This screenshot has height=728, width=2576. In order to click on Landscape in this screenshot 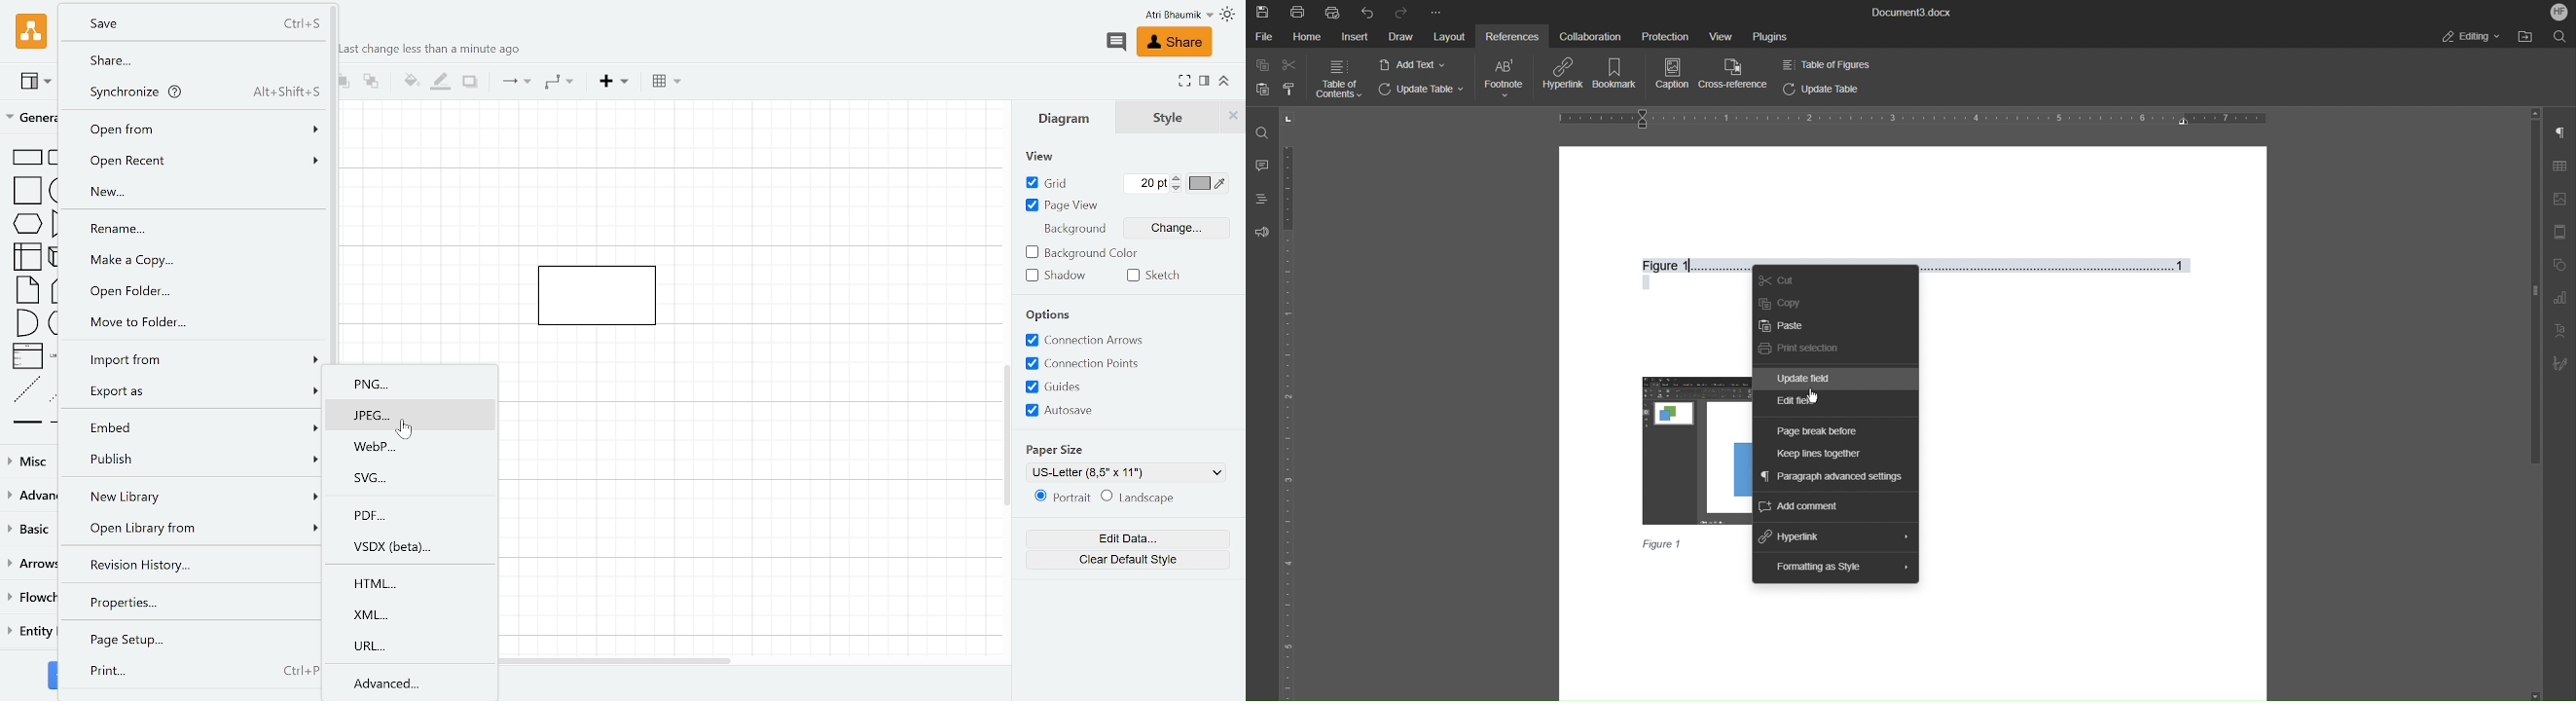, I will do `click(1148, 497)`.